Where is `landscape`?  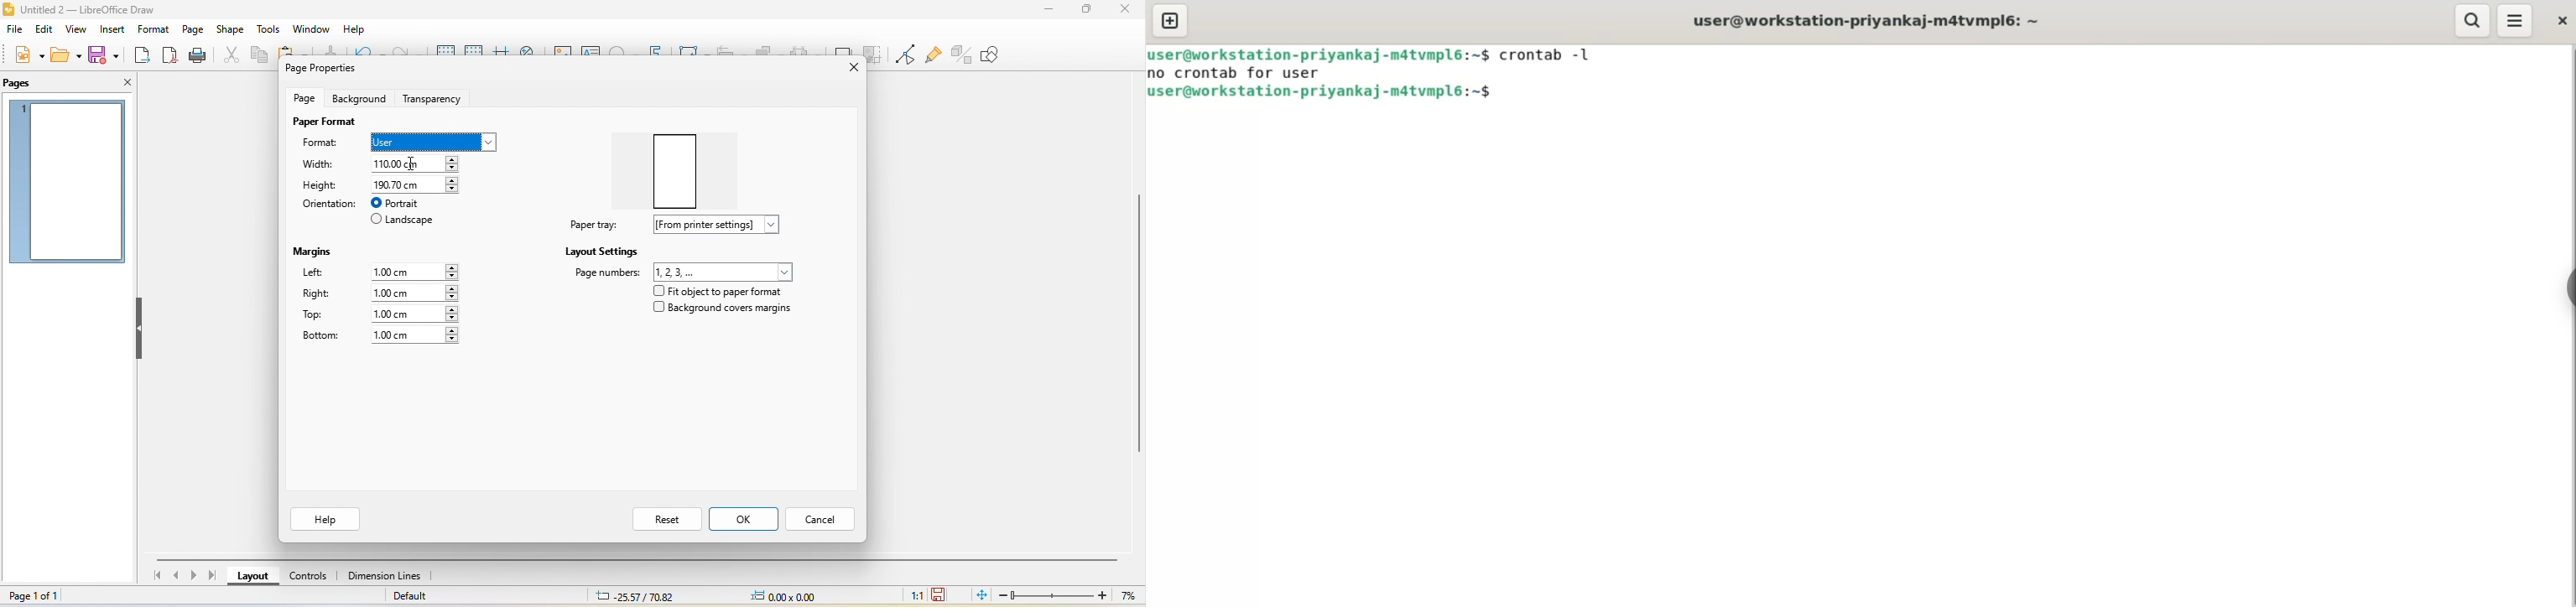
landscape is located at coordinates (403, 221).